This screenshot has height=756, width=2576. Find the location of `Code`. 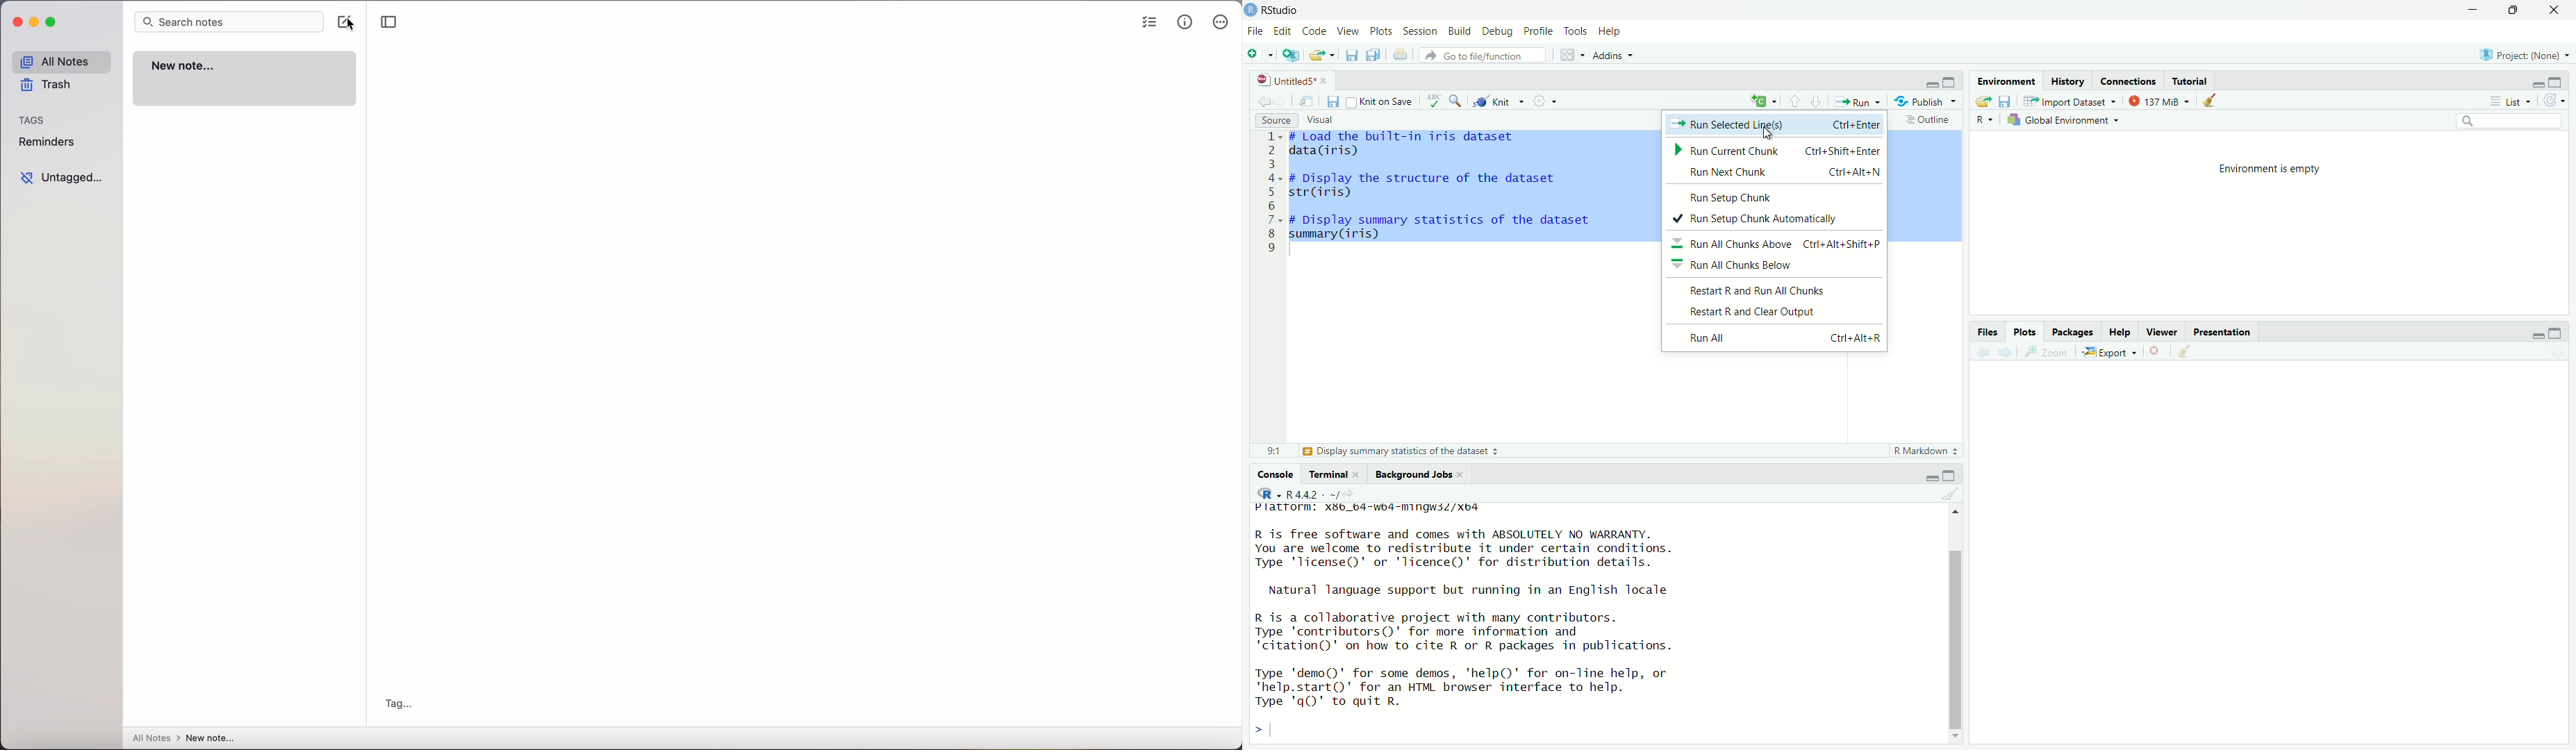

Code is located at coordinates (1314, 31).